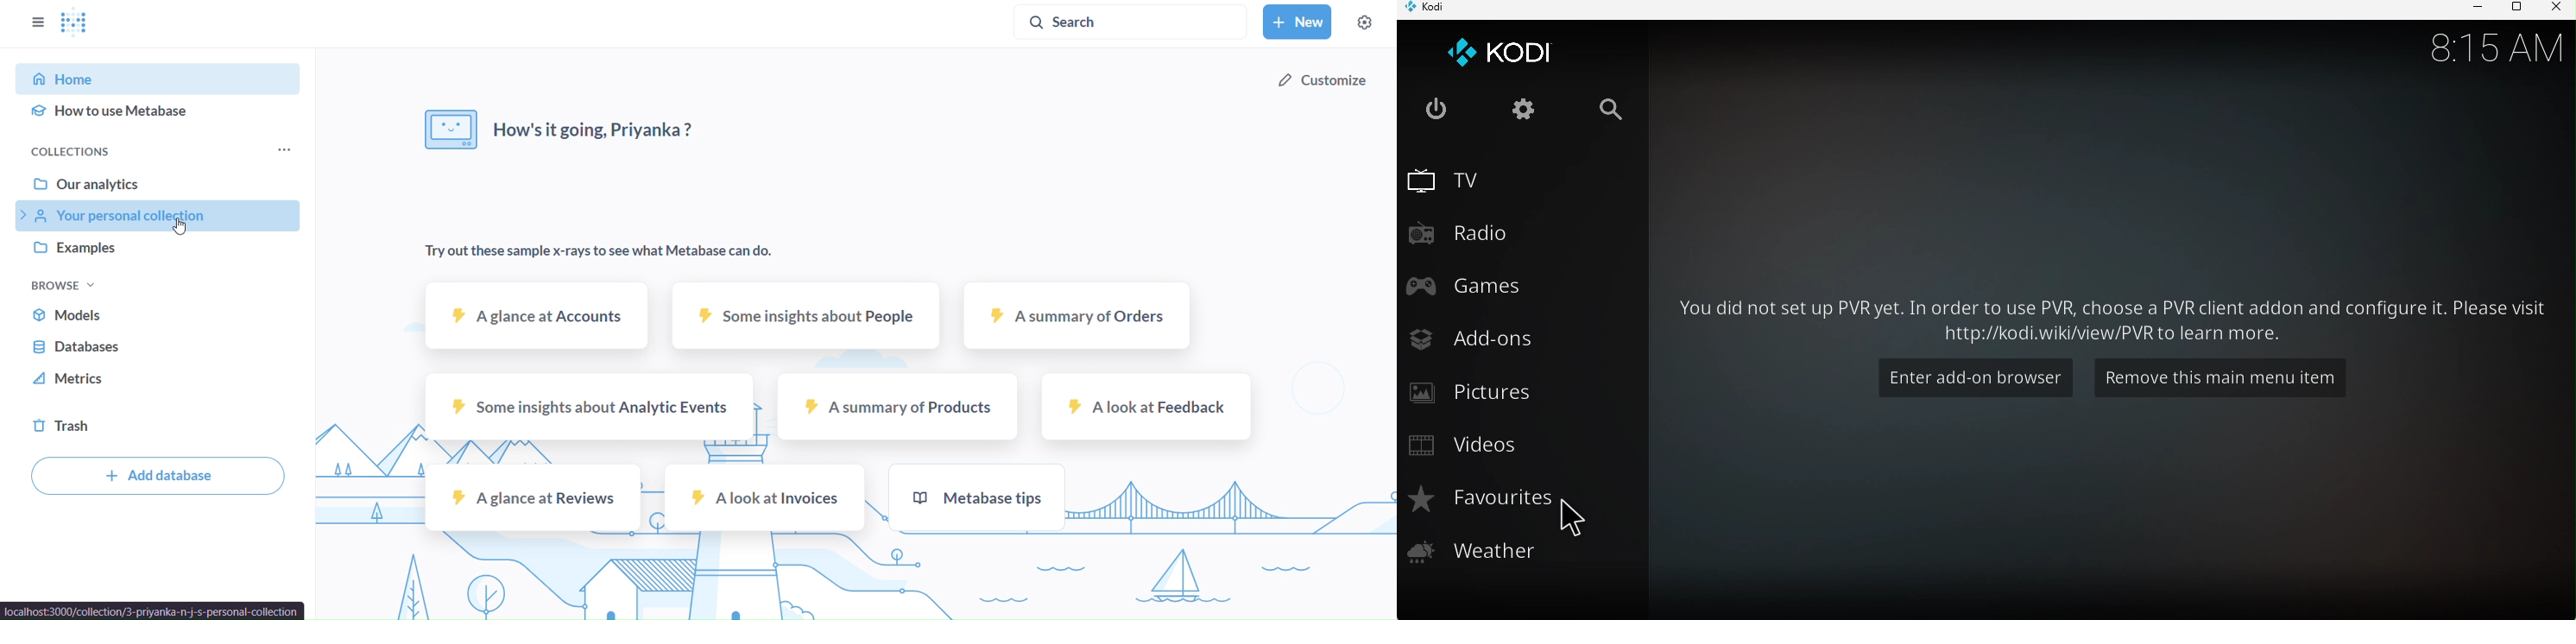 This screenshot has height=644, width=2576. Describe the element at coordinates (2514, 9) in the screenshot. I see `Maximize` at that location.